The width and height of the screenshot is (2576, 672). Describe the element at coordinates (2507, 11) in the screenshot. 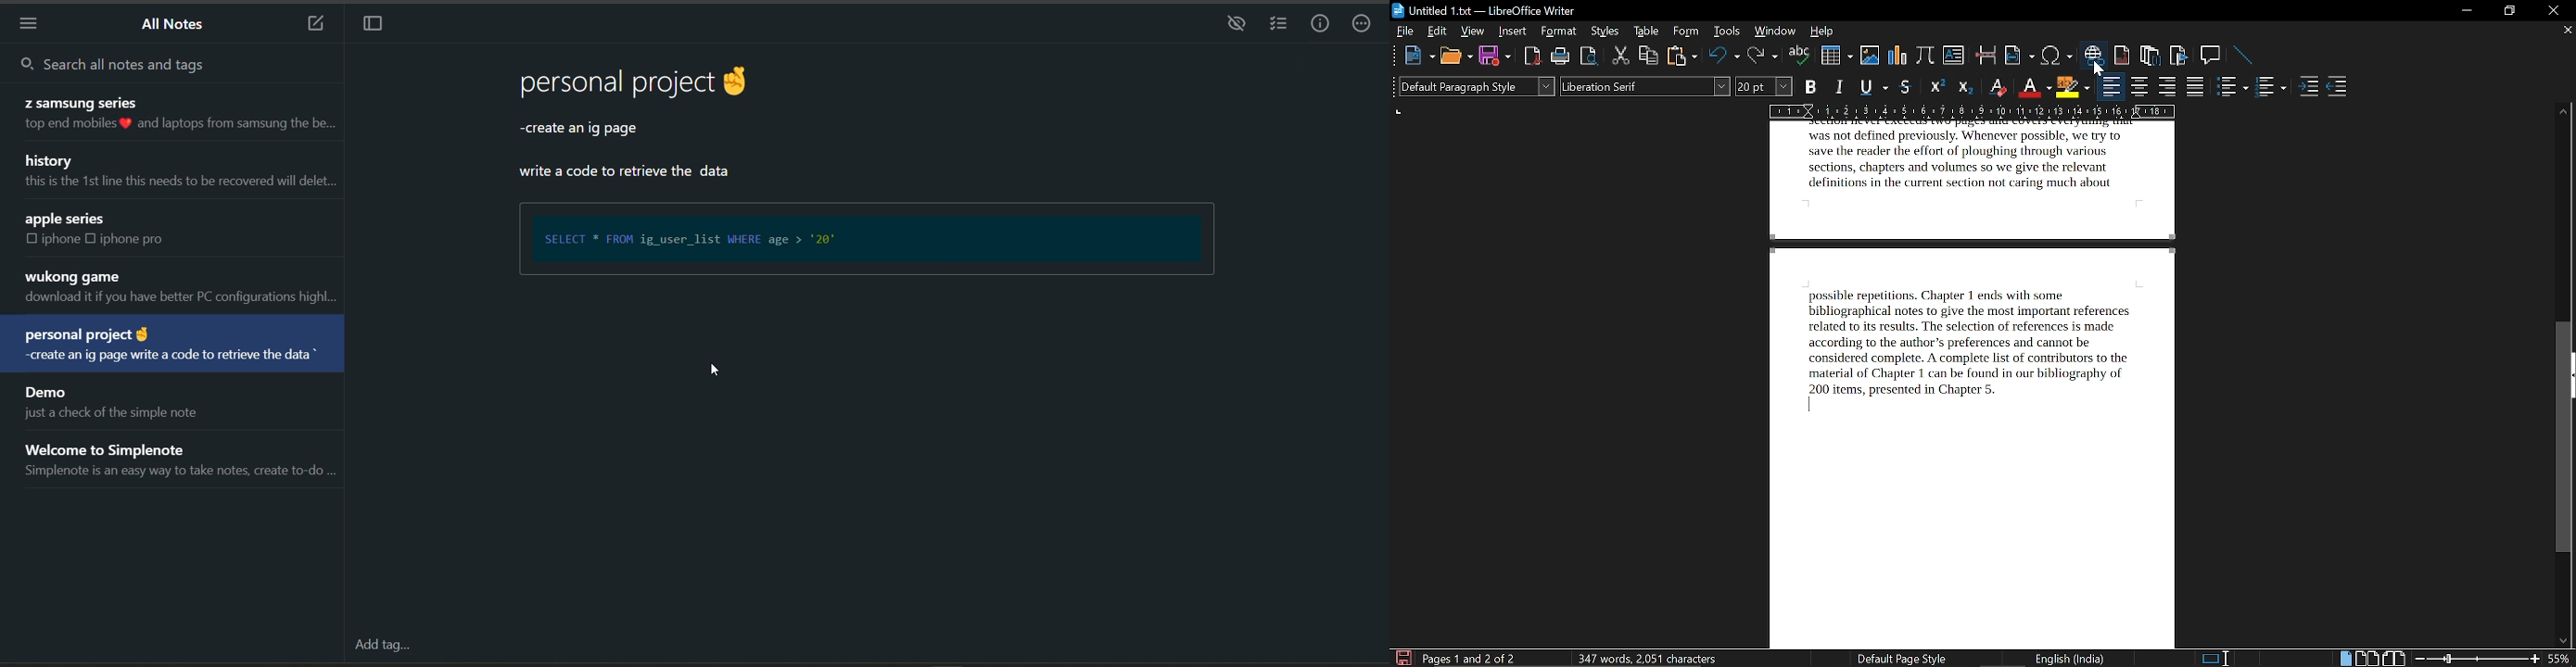

I see `restore down` at that location.